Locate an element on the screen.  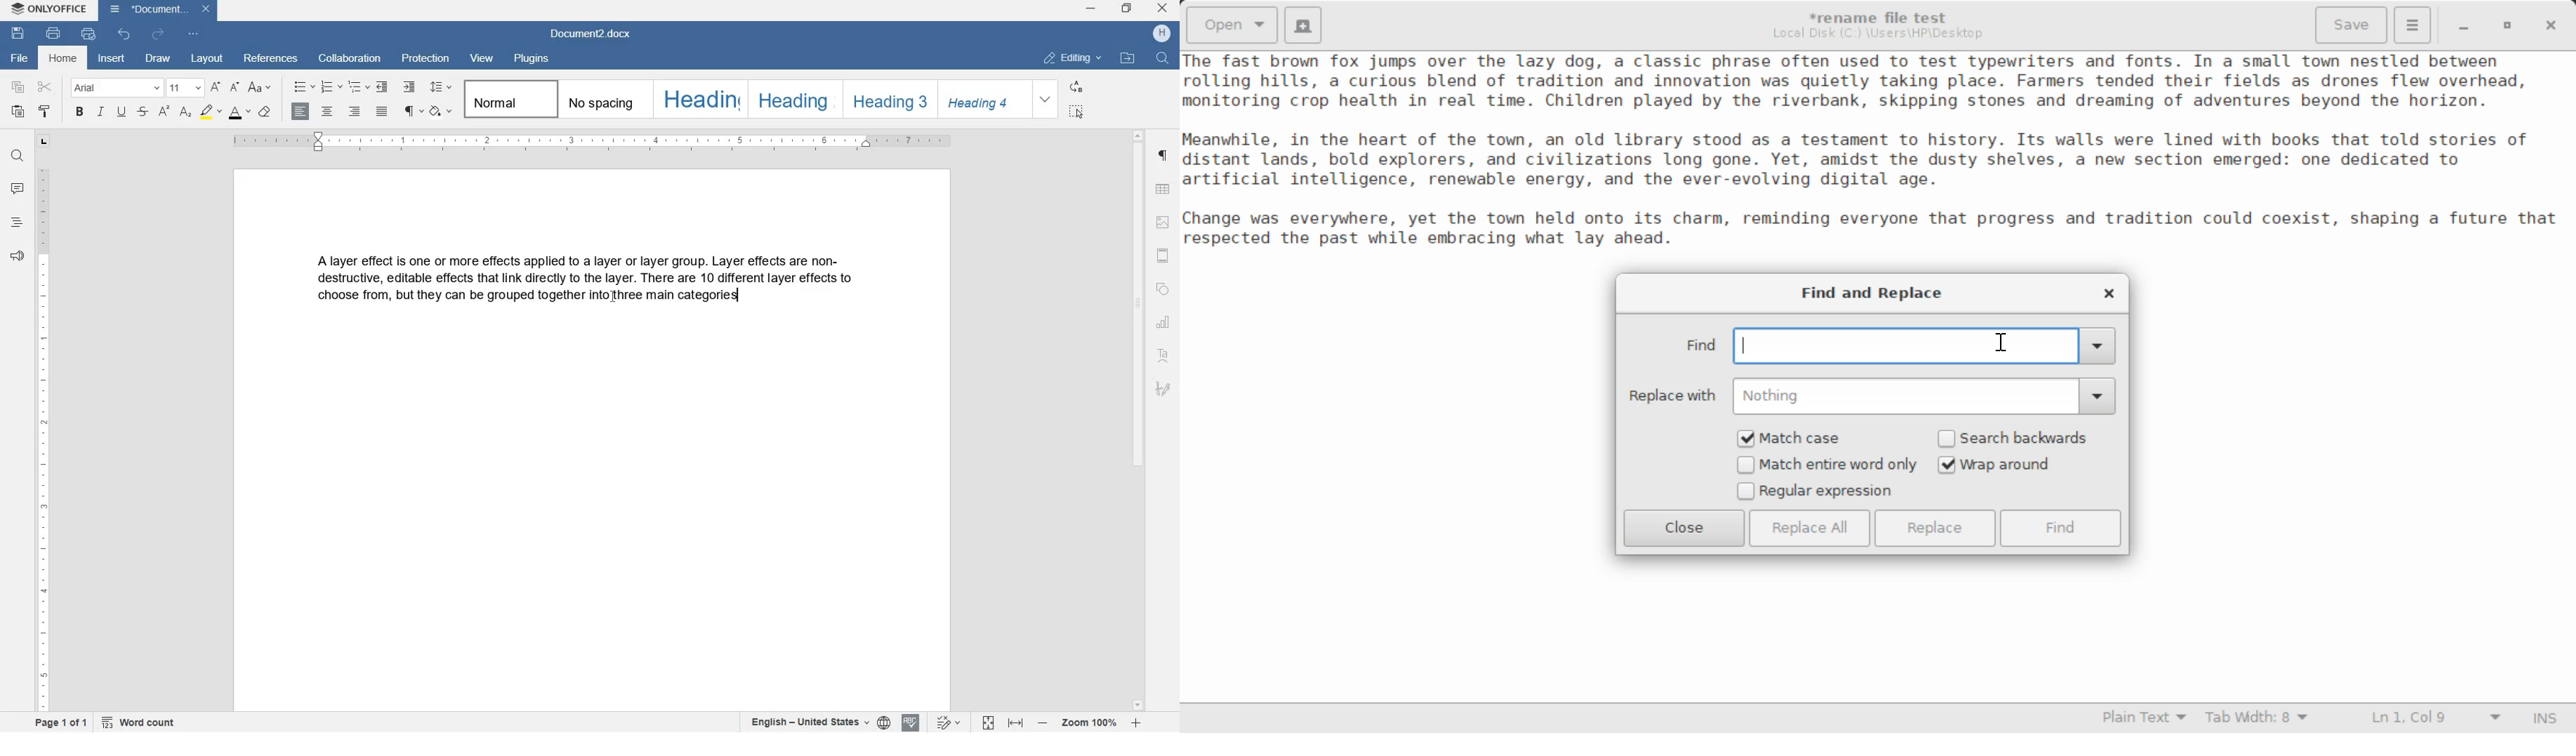
align right is located at coordinates (356, 112).